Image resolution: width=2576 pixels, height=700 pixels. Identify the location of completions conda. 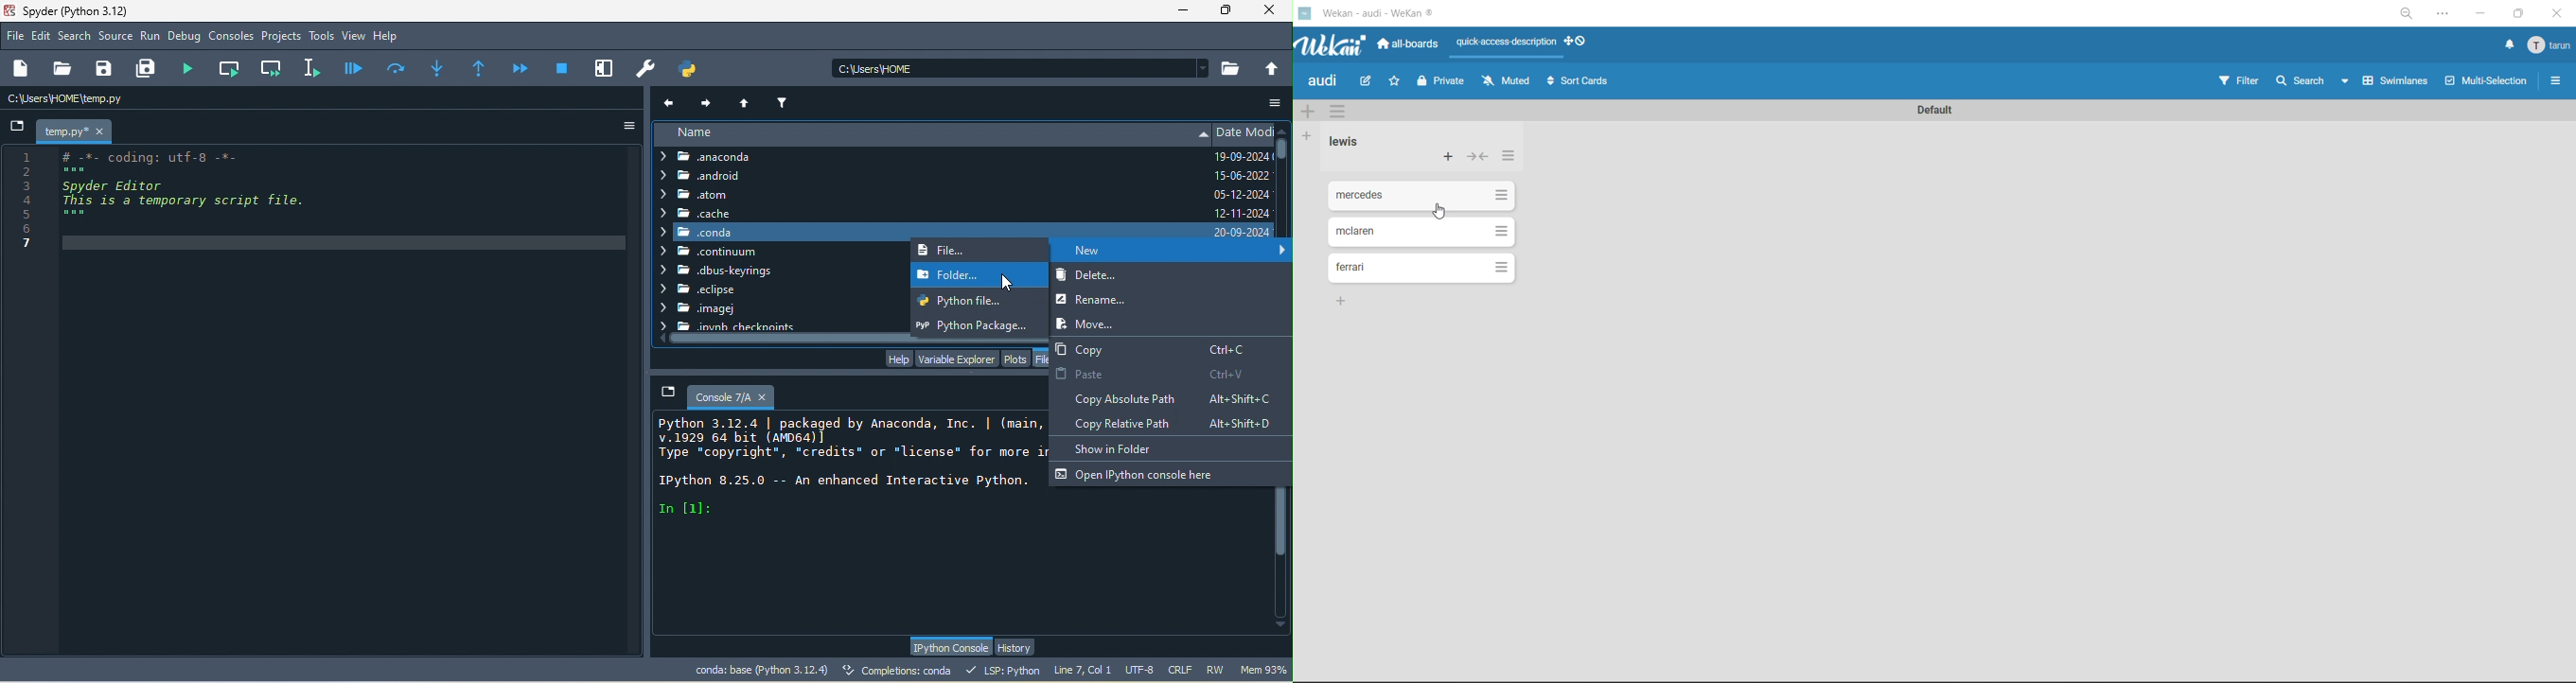
(900, 672).